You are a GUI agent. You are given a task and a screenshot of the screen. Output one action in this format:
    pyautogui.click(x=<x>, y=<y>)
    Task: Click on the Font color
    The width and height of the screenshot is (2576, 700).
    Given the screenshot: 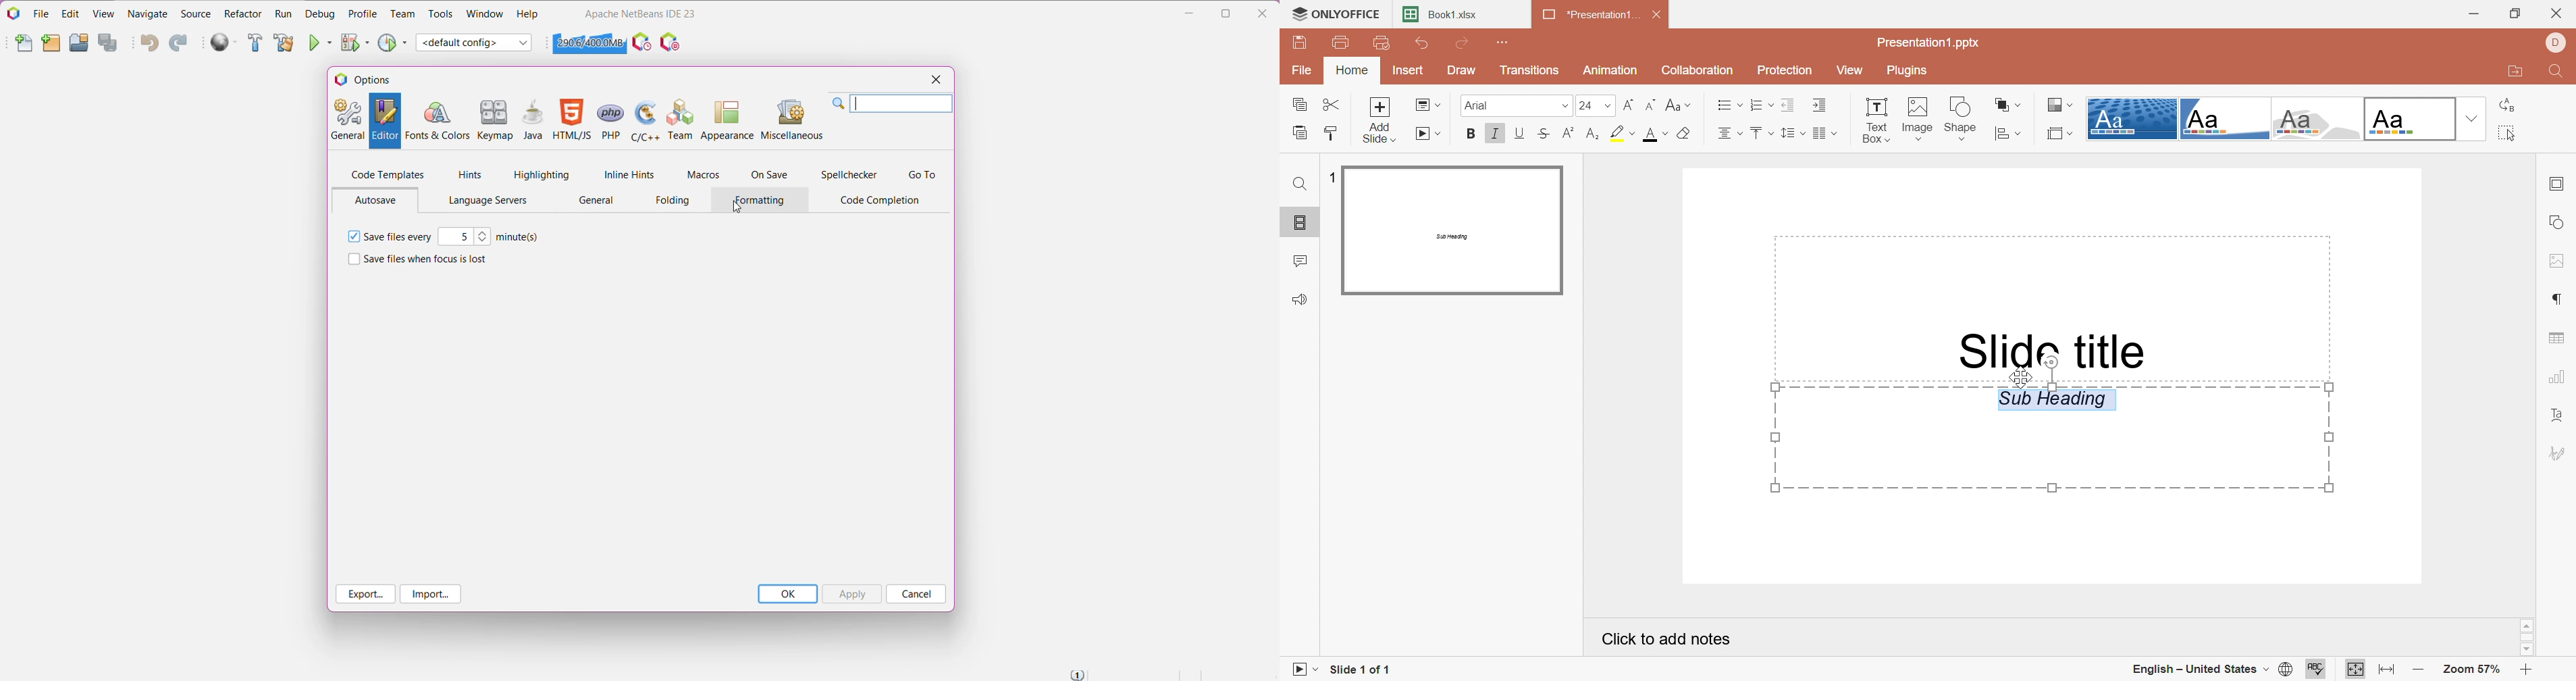 What is the action you would take?
    pyautogui.click(x=1653, y=134)
    